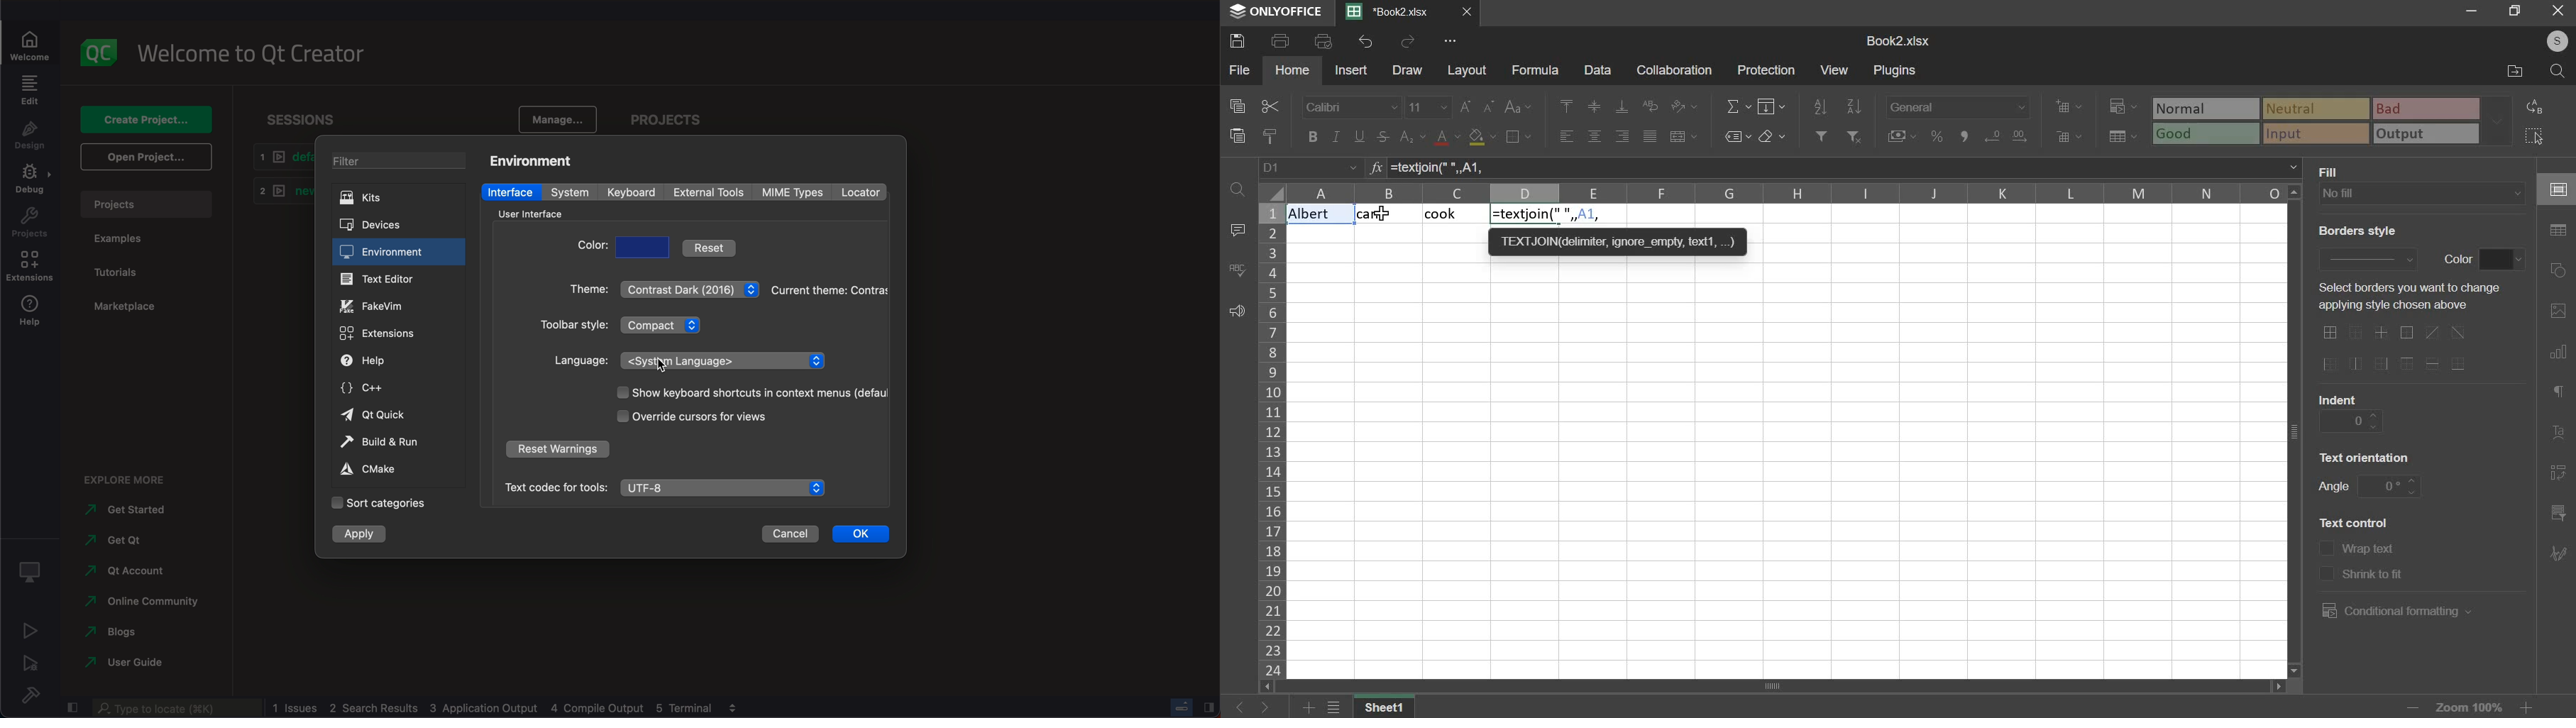  What do you see at coordinates (1684, 106) in the screenshot?
I see `orientation` at bounding box center [1684, 106].